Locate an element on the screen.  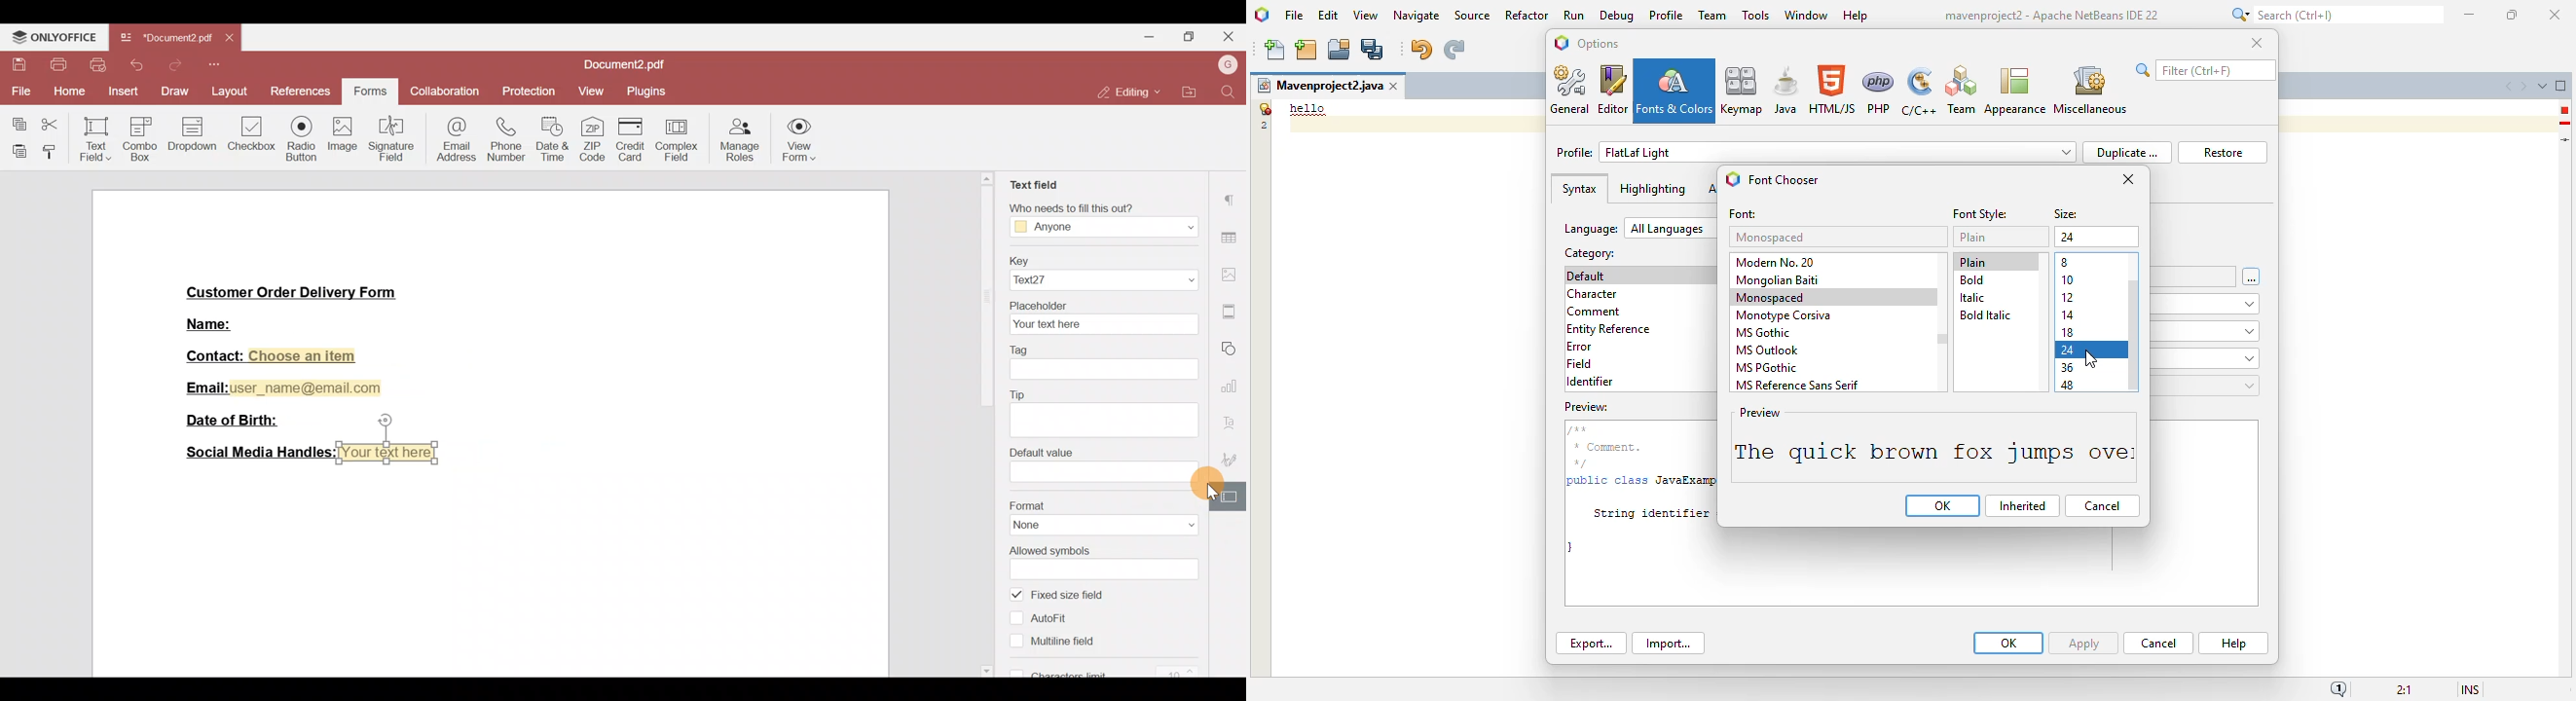
Phone number is located at coordinates (502, 140).